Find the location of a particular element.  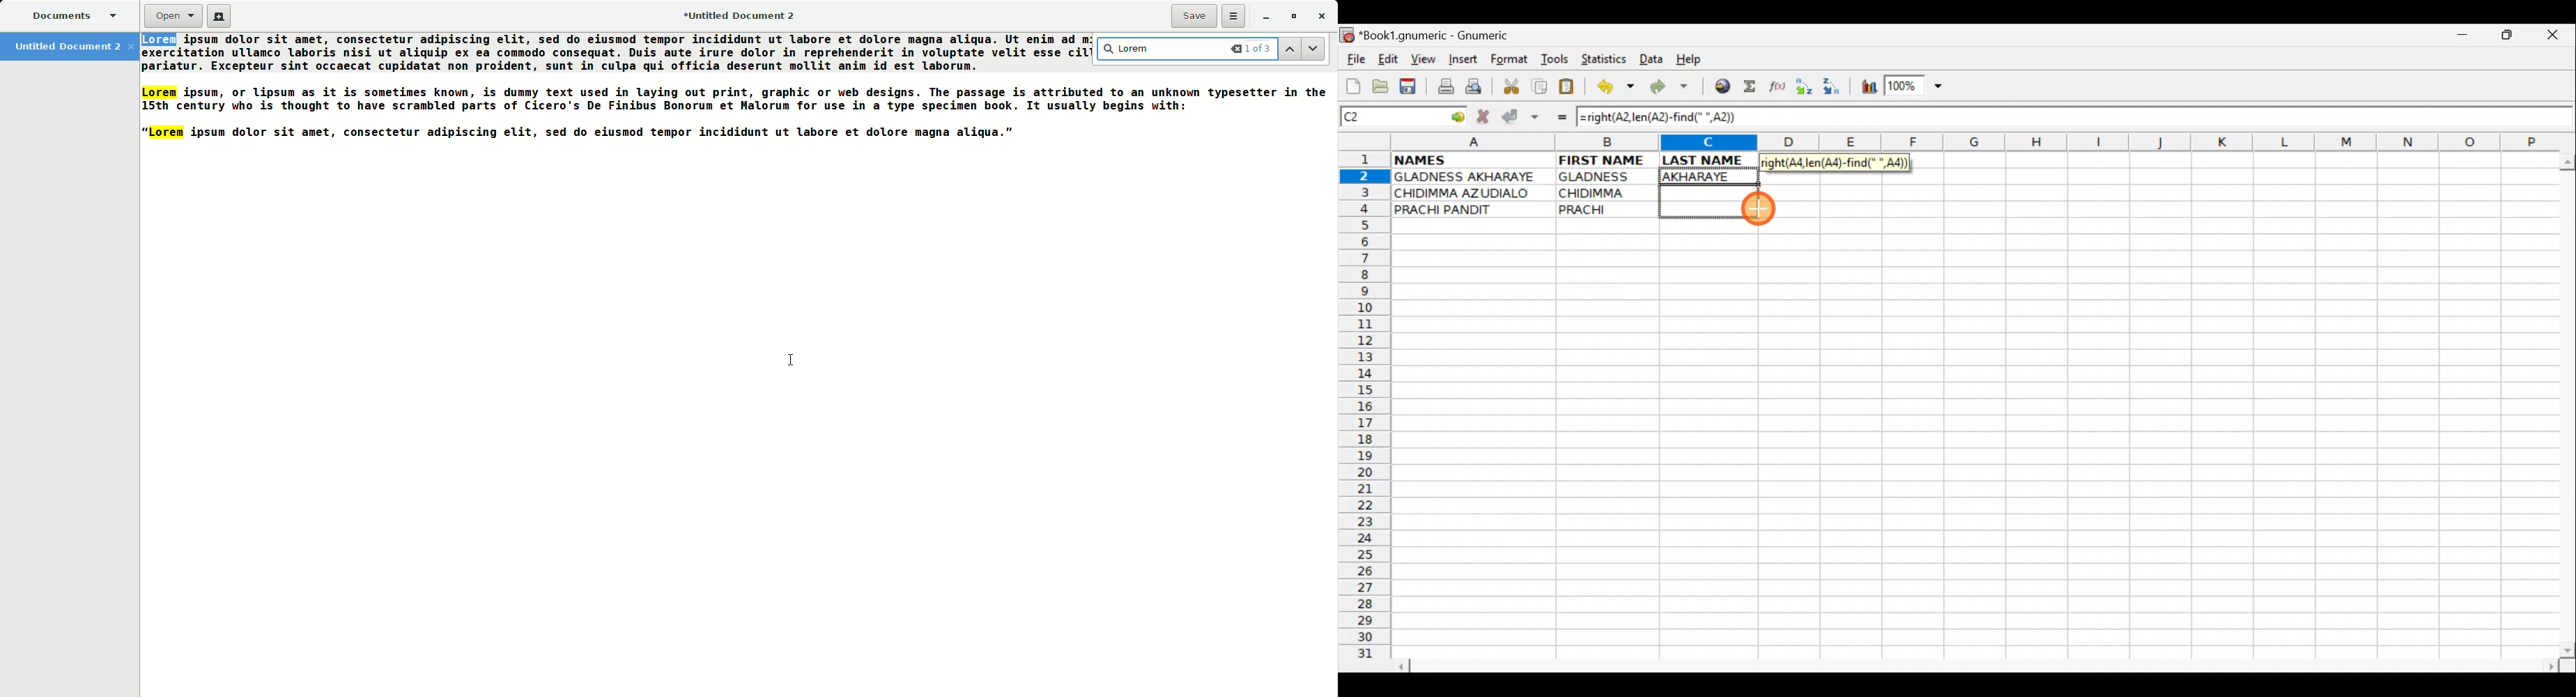

Restore is located at coordinates (1292, 16).